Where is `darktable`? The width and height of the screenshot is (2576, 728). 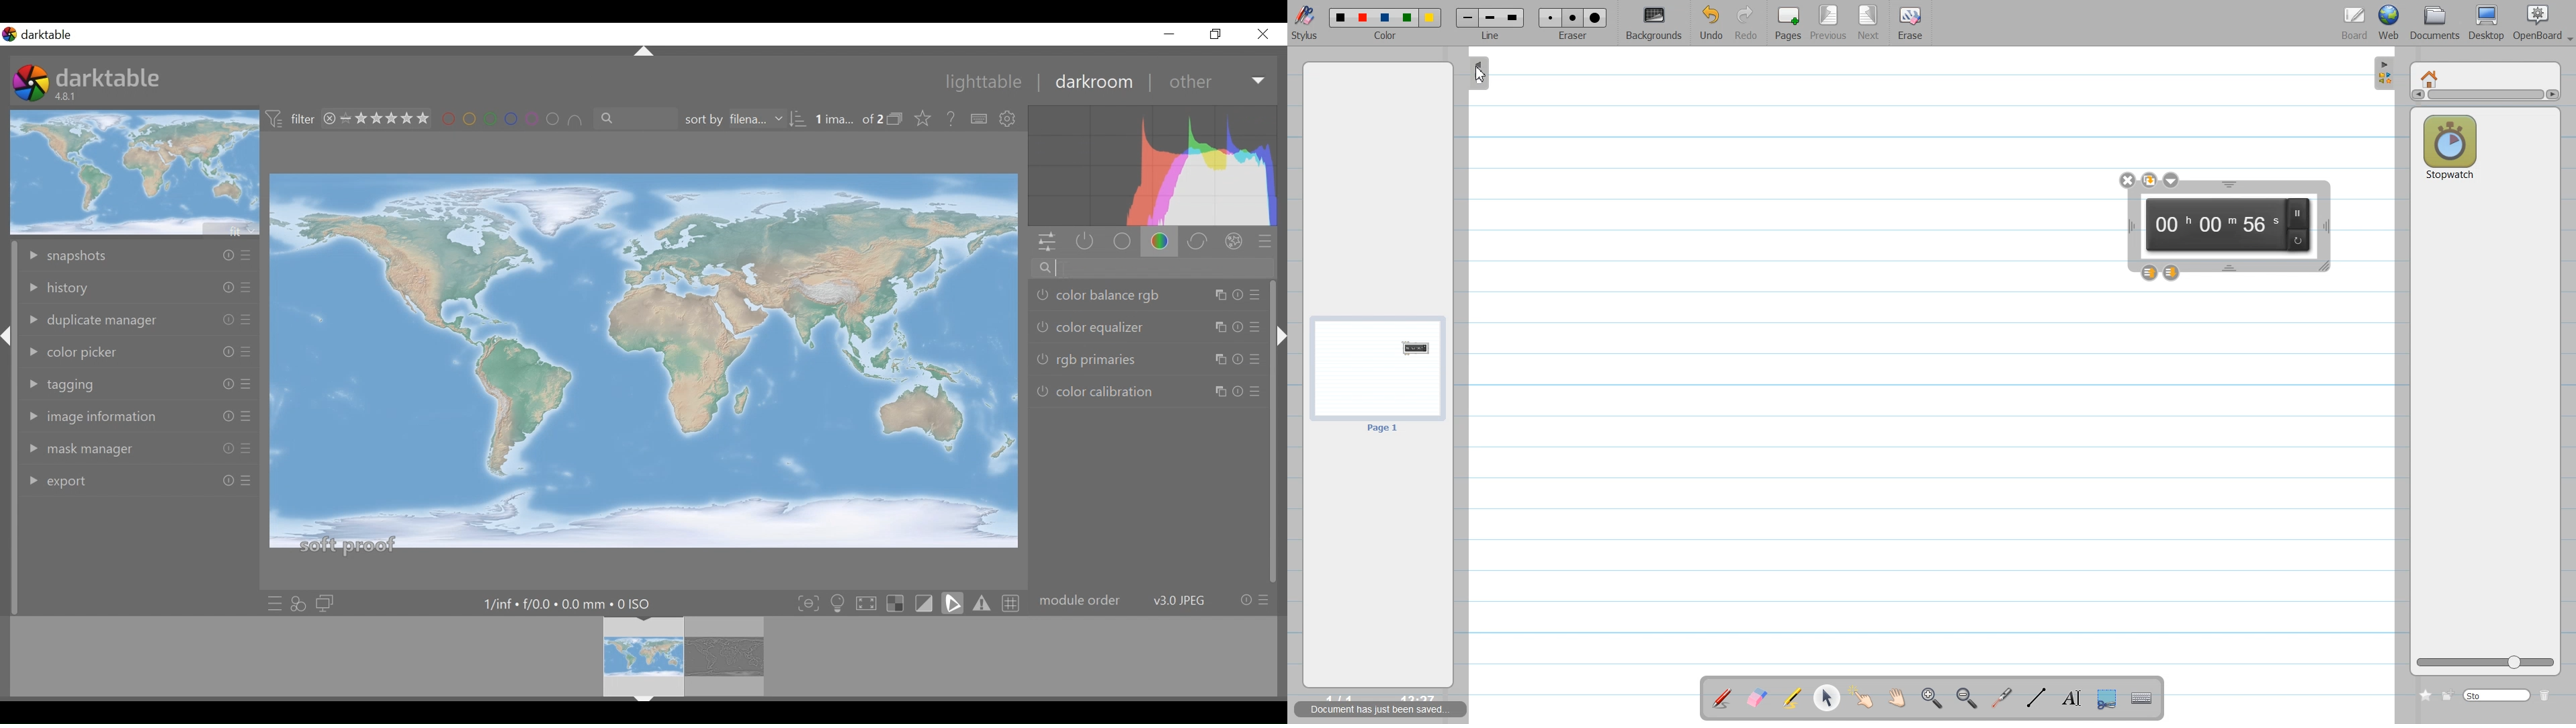 darktable is located at coordinates (113, 76).